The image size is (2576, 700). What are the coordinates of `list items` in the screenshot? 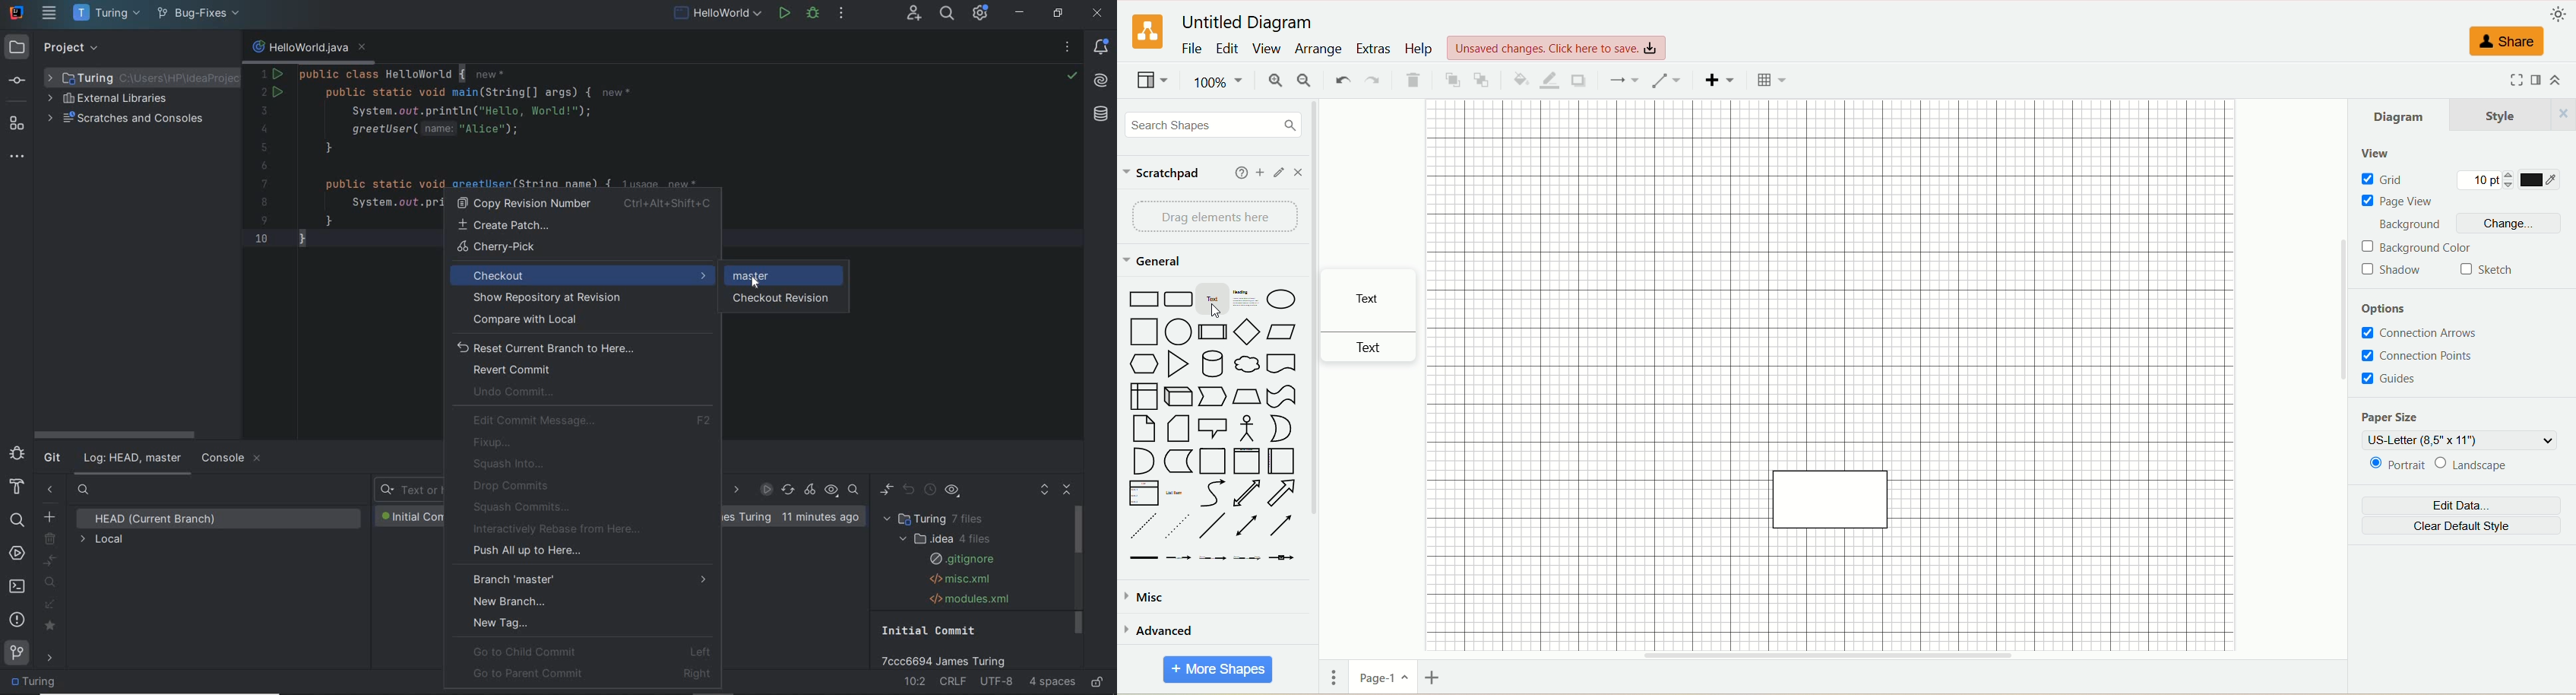 It's located at (1177, 492).